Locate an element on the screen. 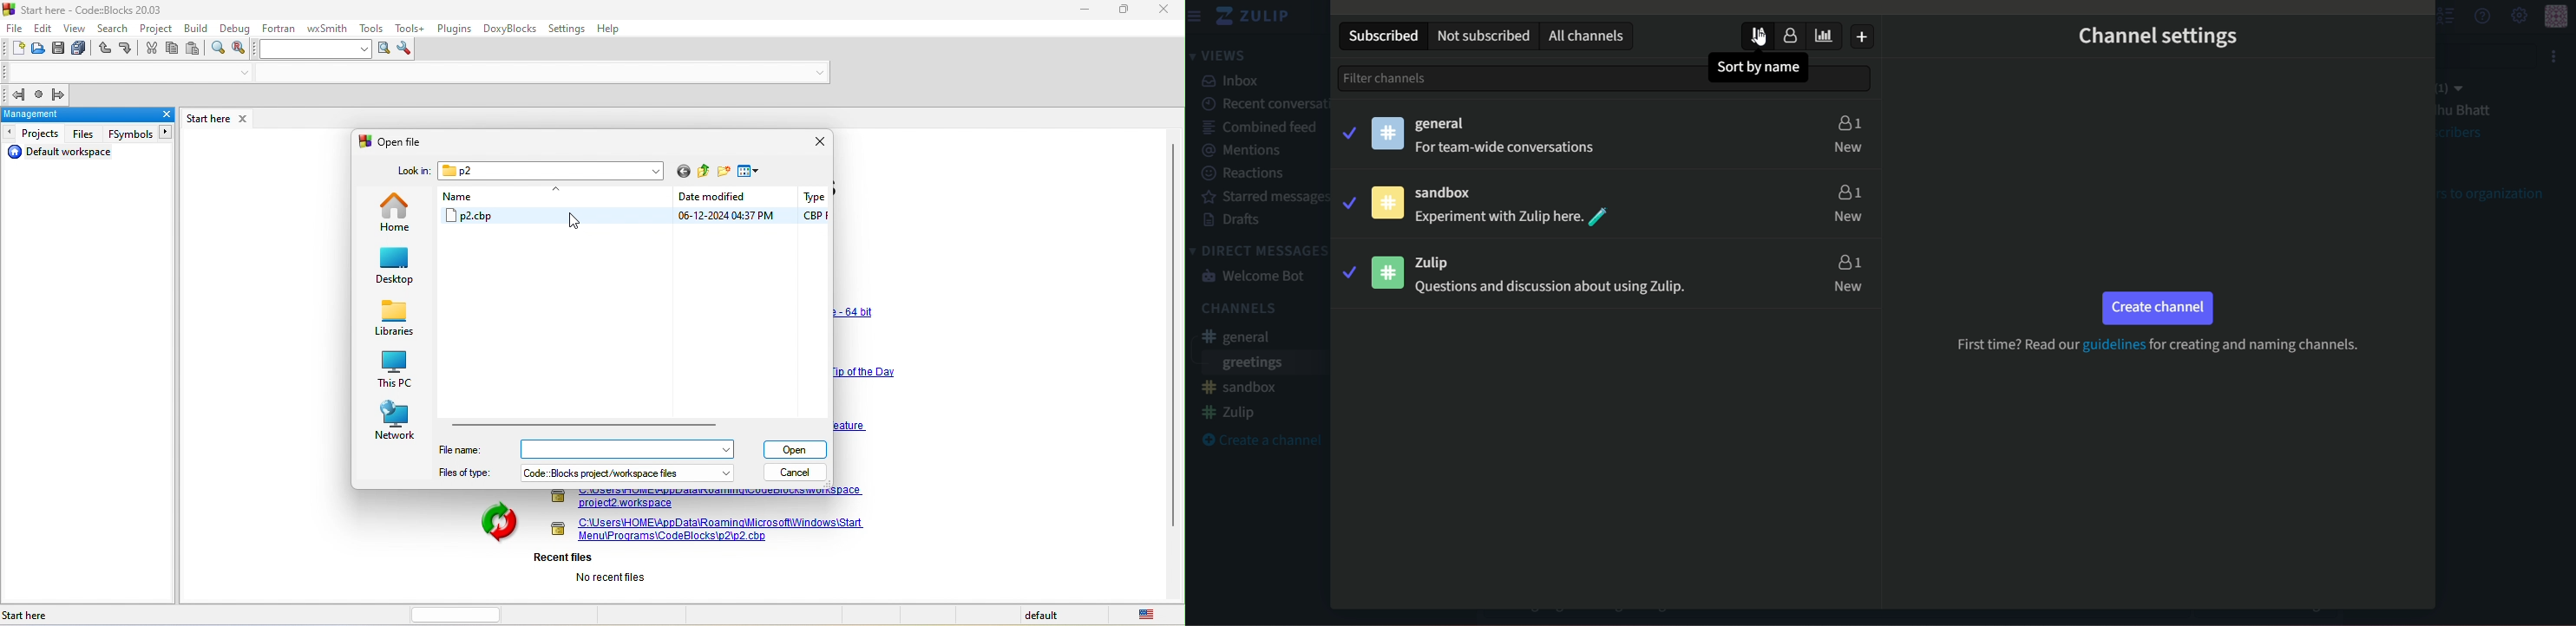 The image size is (2576, 644). text is located at coordinates (1509, 149).